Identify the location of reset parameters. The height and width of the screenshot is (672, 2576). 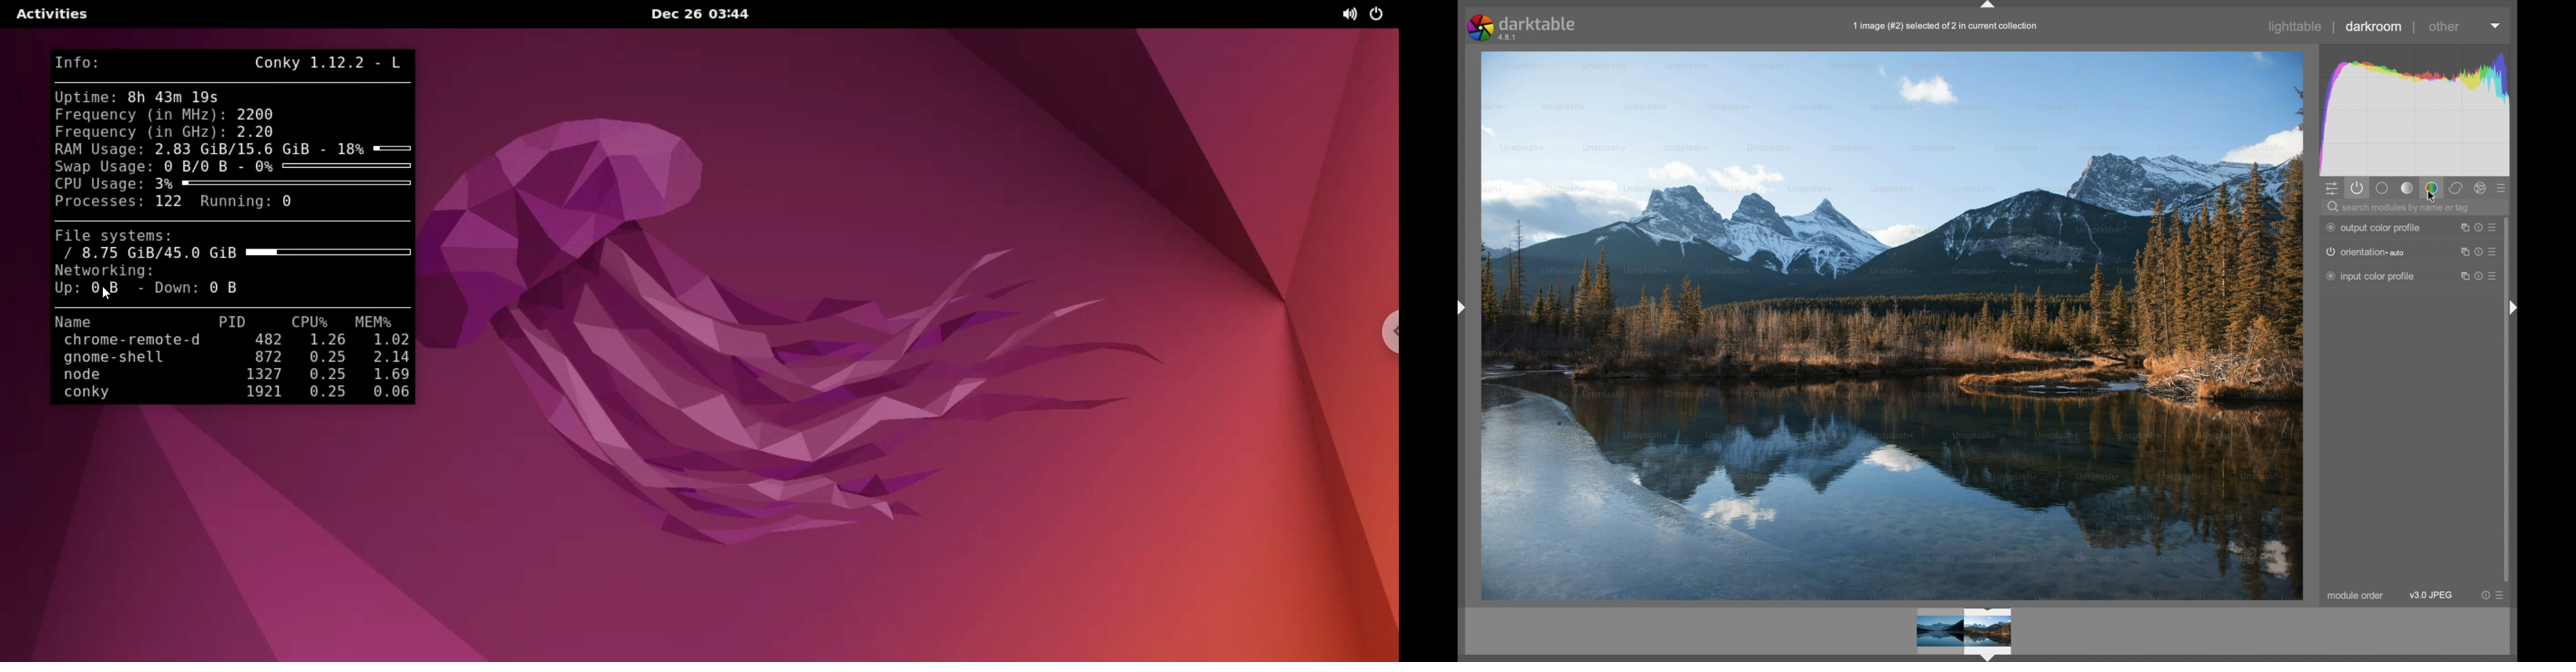
(2479, 275).